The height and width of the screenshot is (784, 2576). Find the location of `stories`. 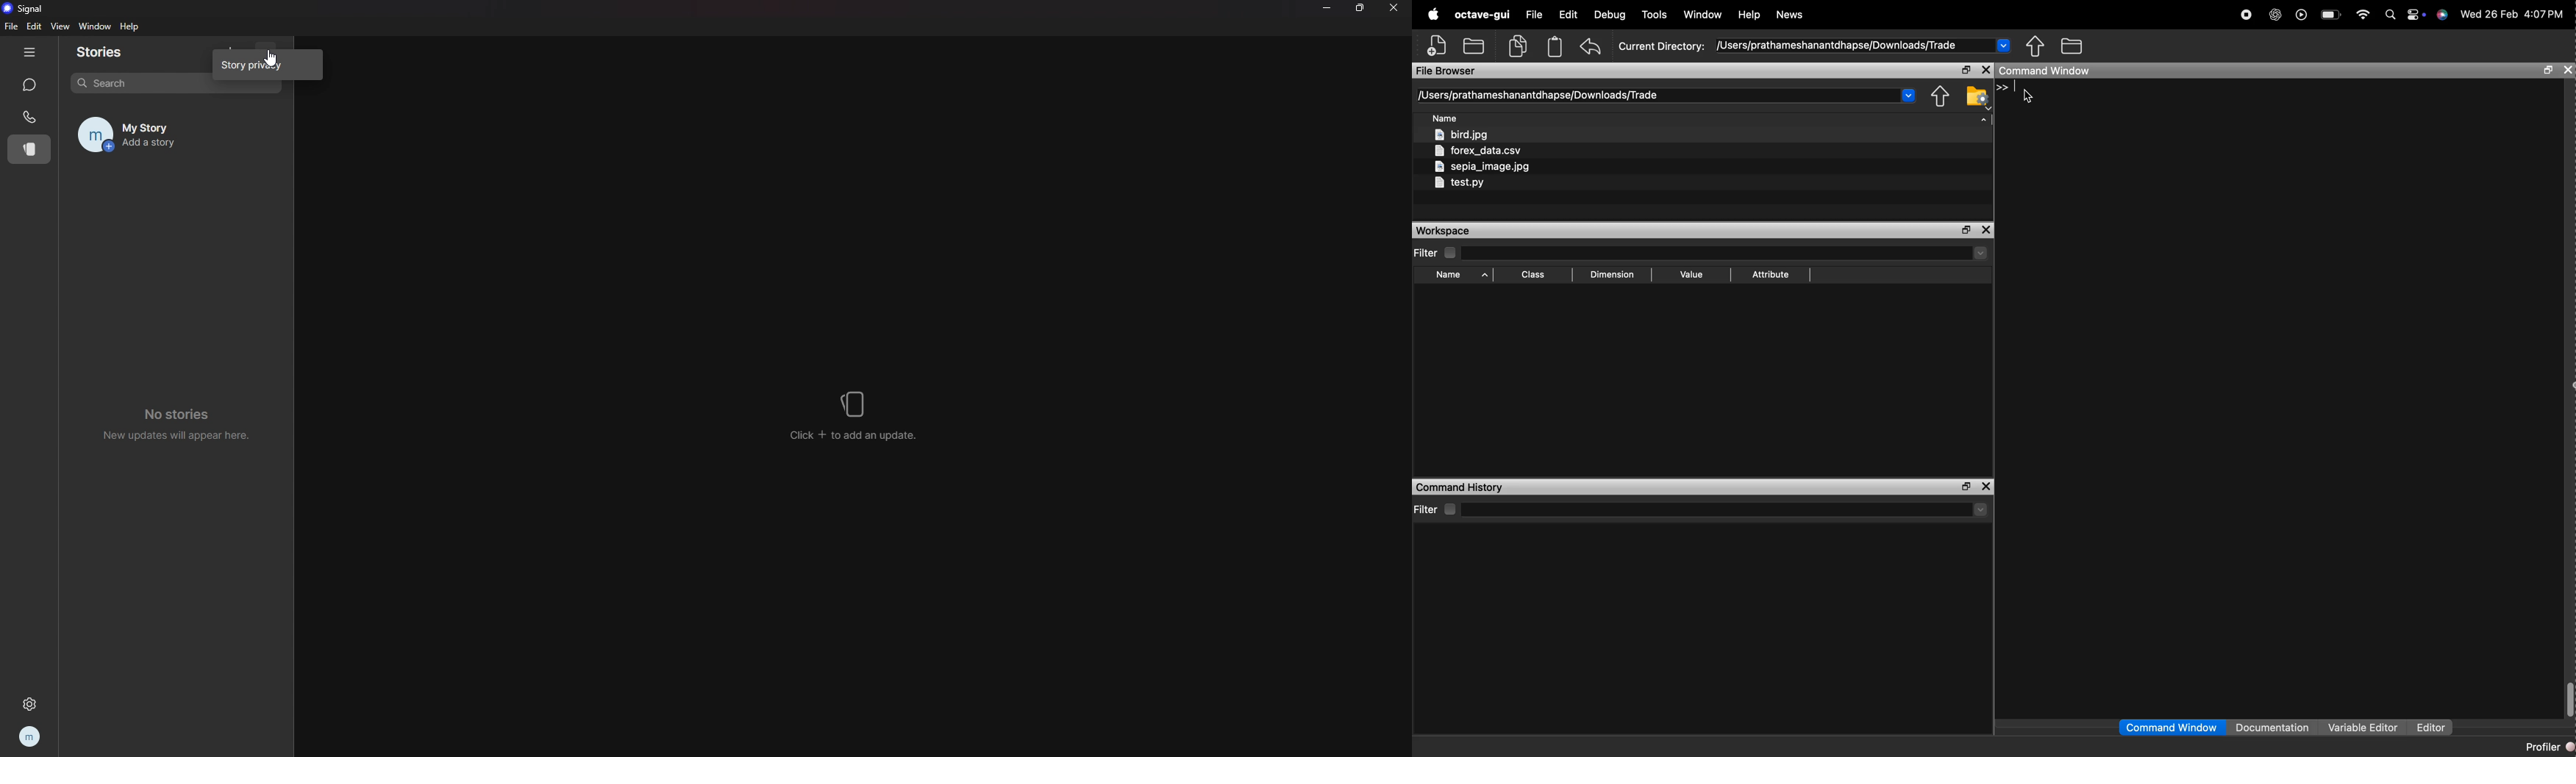

stories is located at coordinates (109, 52).